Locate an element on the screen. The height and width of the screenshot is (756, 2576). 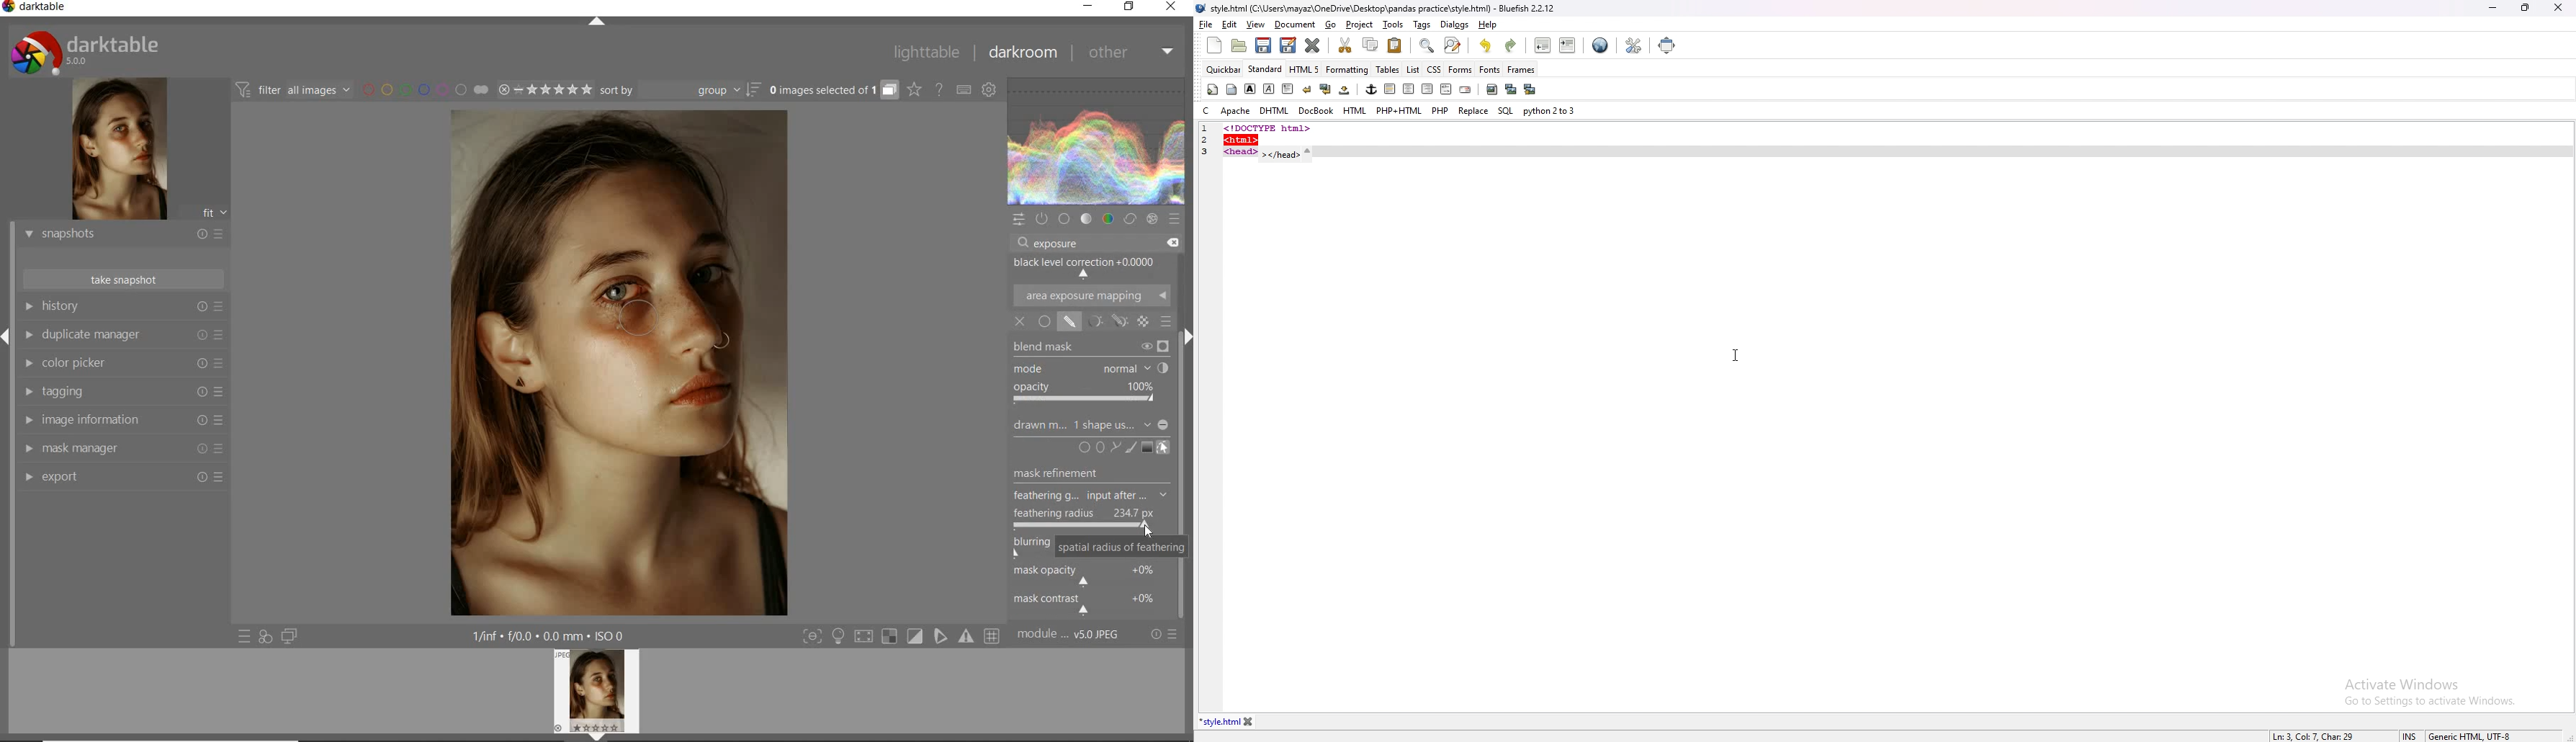
image preview is located at coordinates (599, 695).